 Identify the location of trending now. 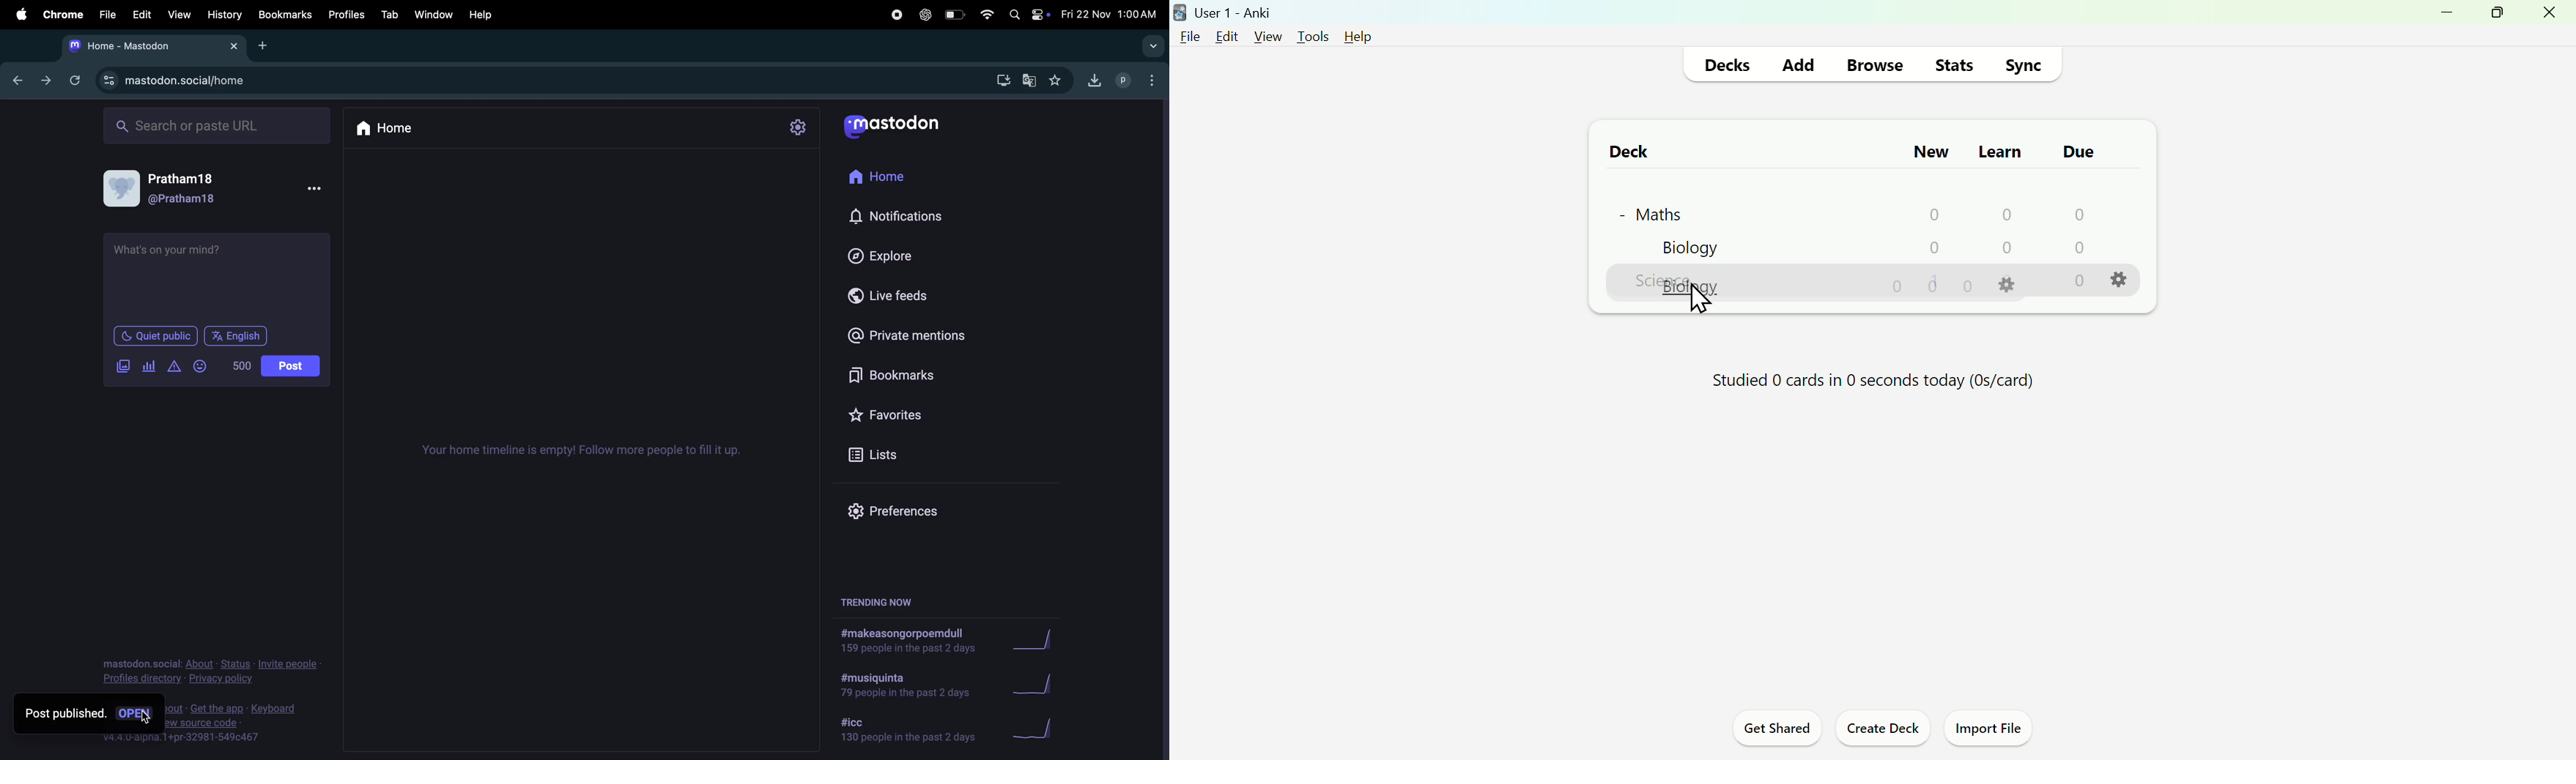
(877, 604).